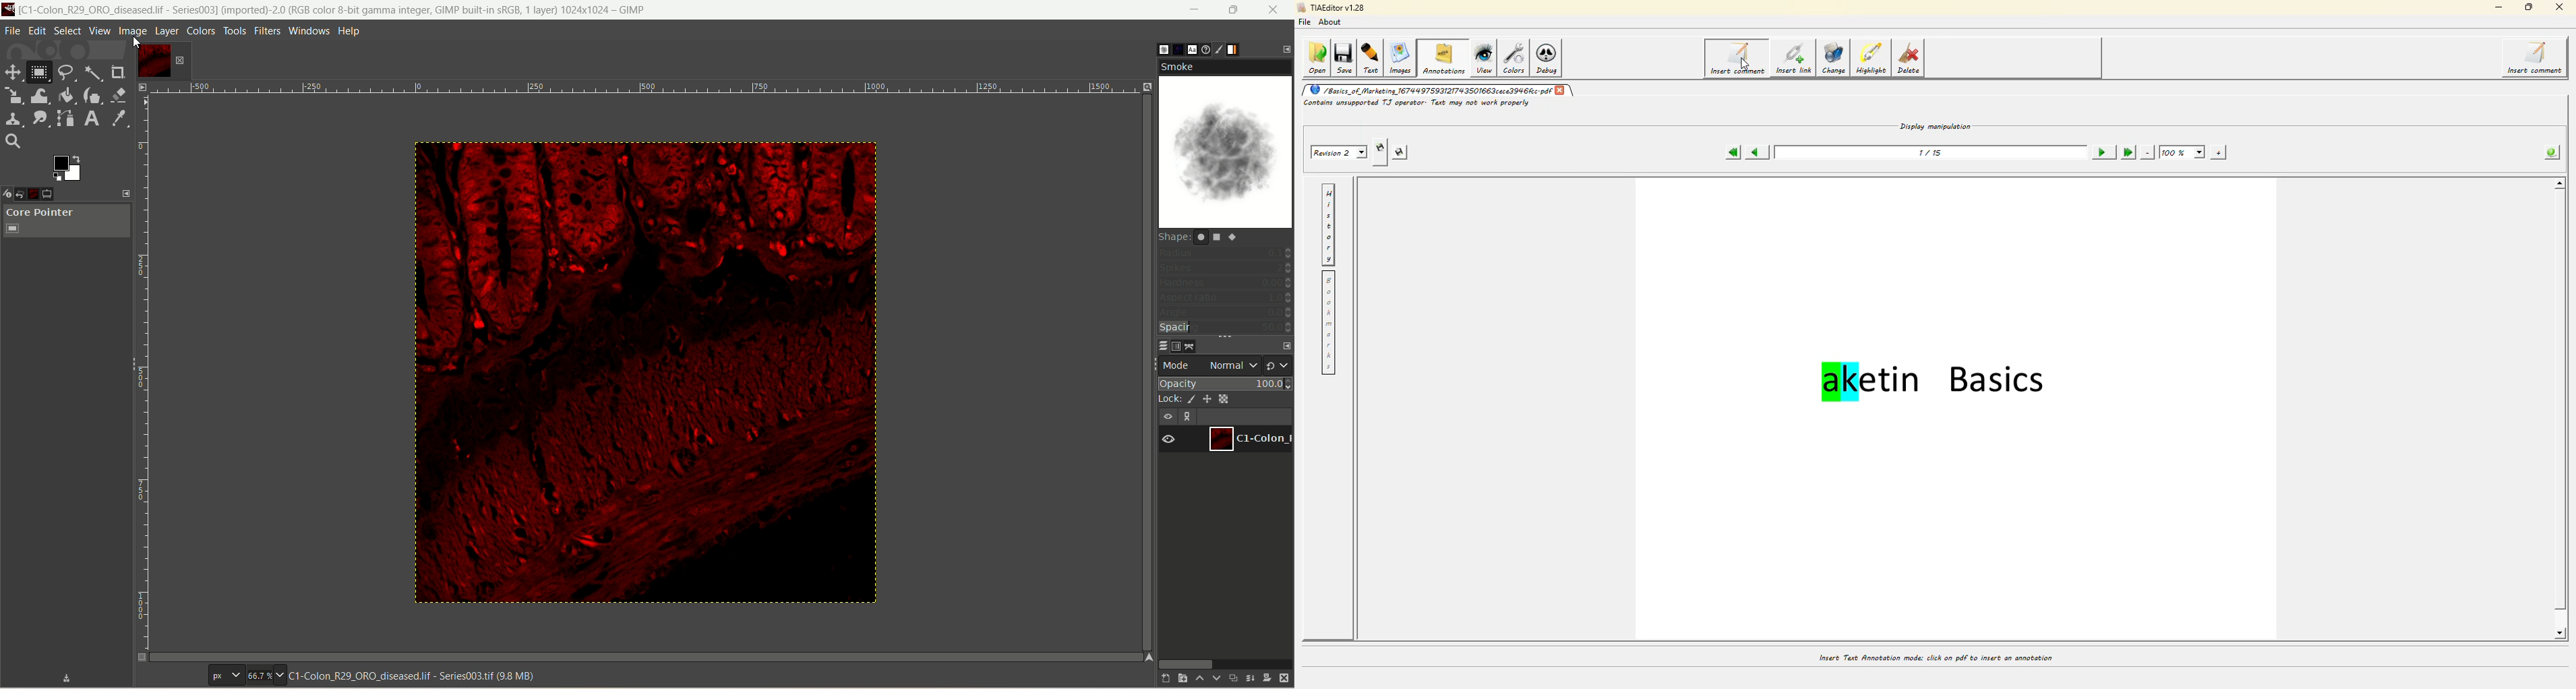 The height and width of the screenshot is (700, 2576). I want to click on duplicate layer, so click(1233, 680).